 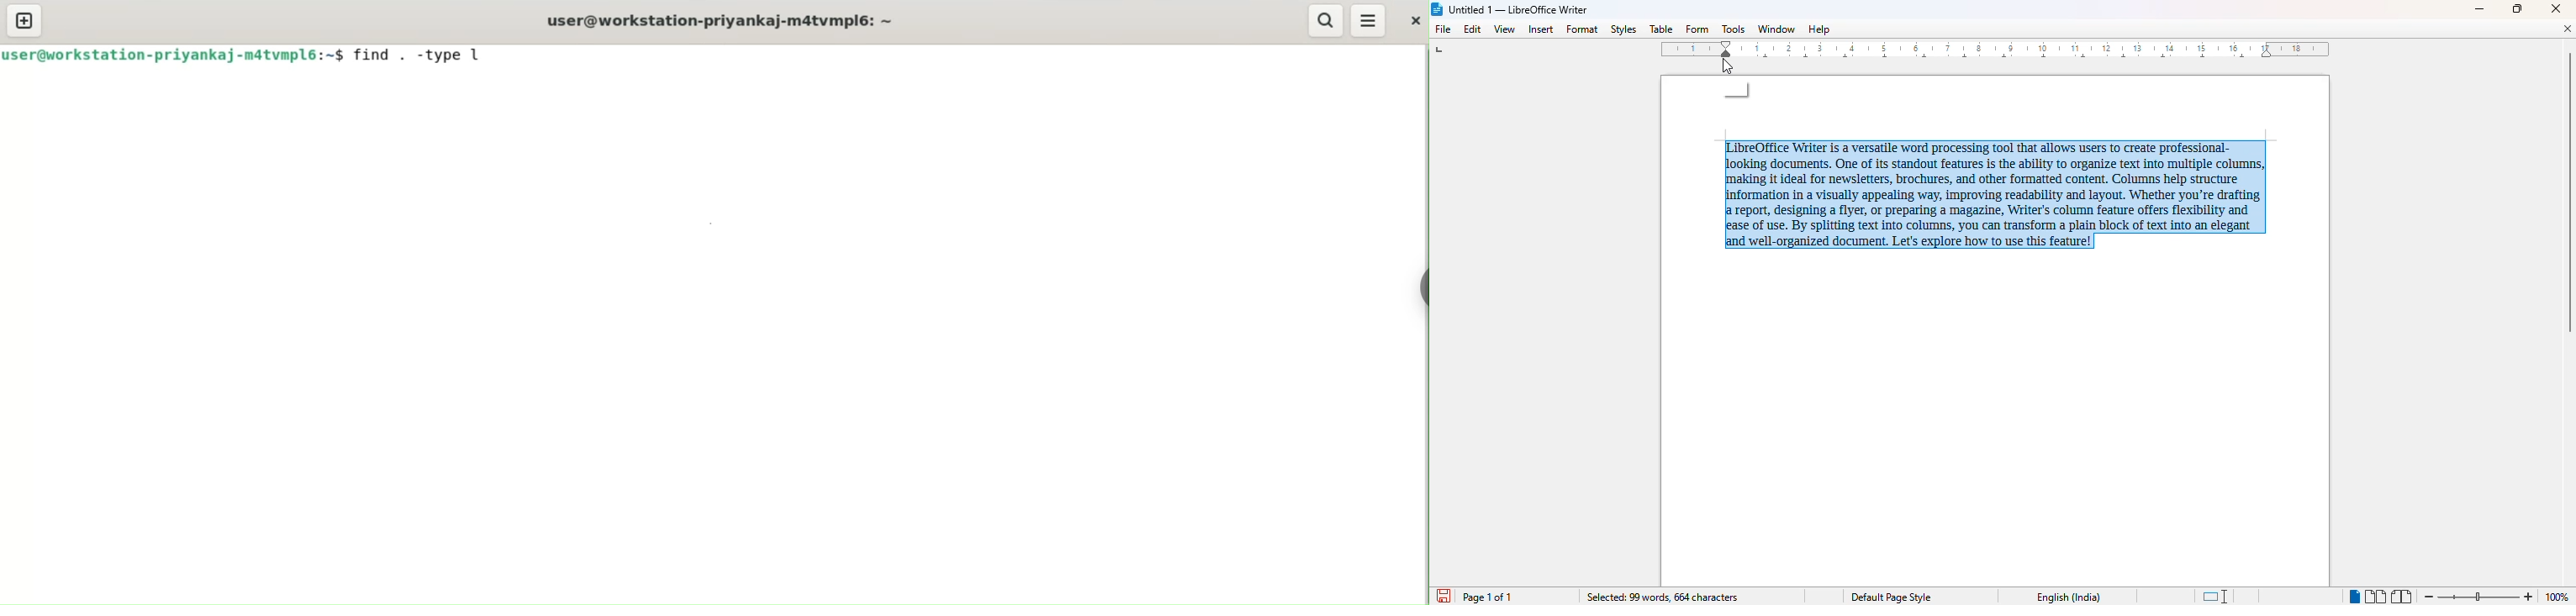 I want to click on Untitled 1 -- LibreOffice Writer, so click(x=1519, y=10).